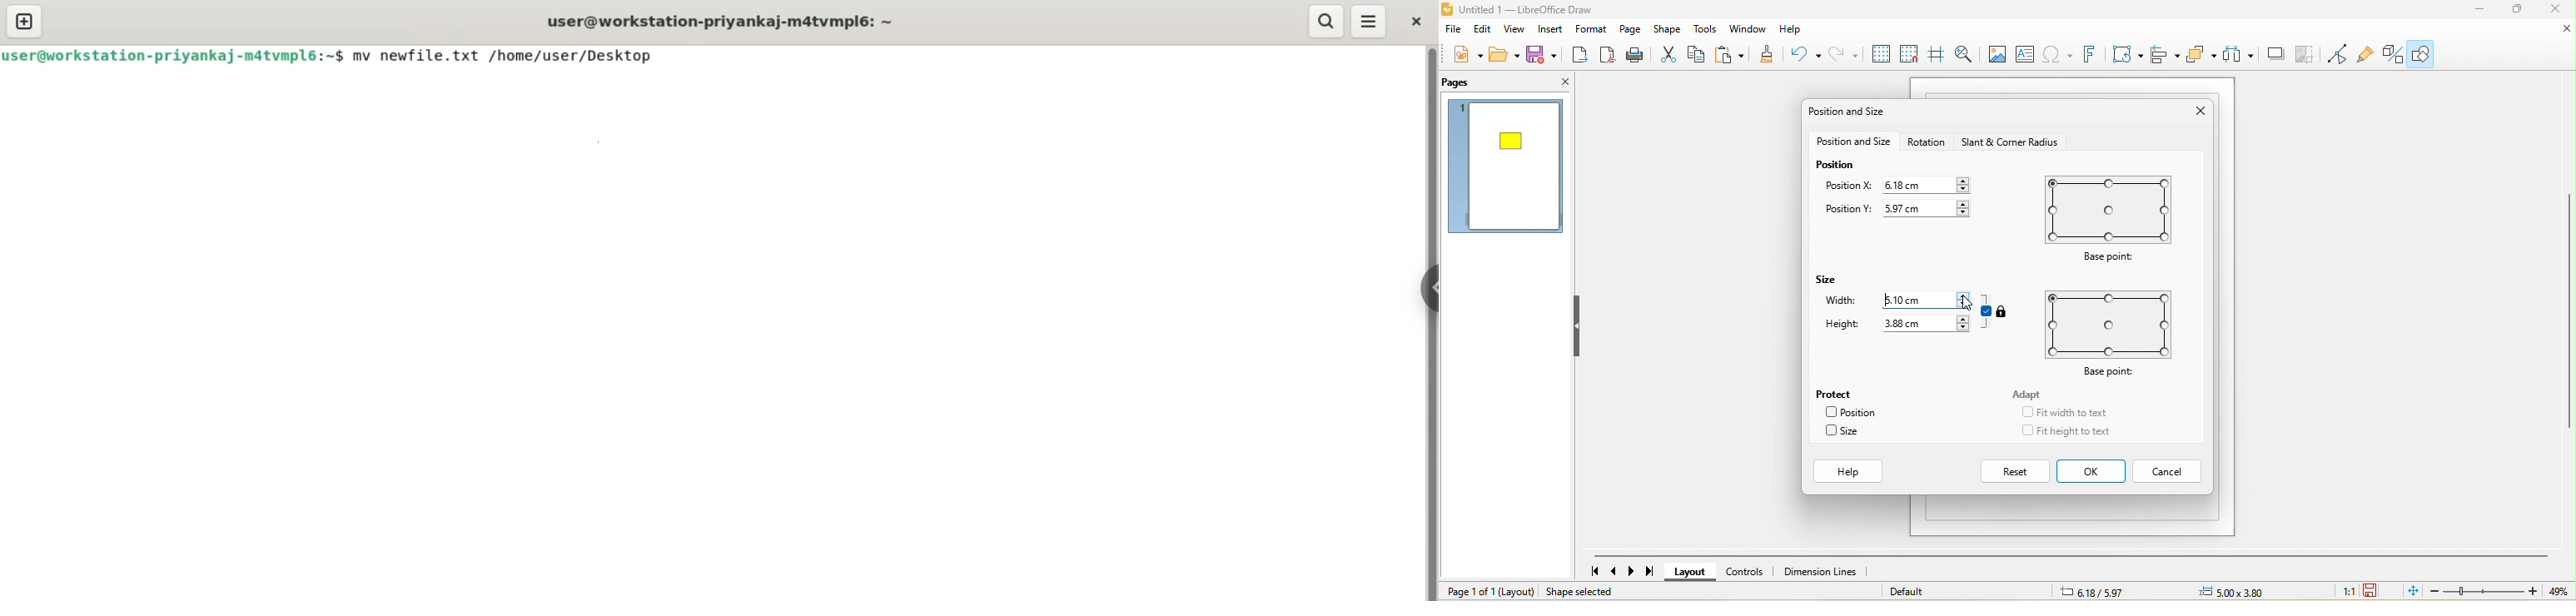  Describe the element at coordinates (1922, 298) in the screenshot. I see `5.10 cm` at that location.